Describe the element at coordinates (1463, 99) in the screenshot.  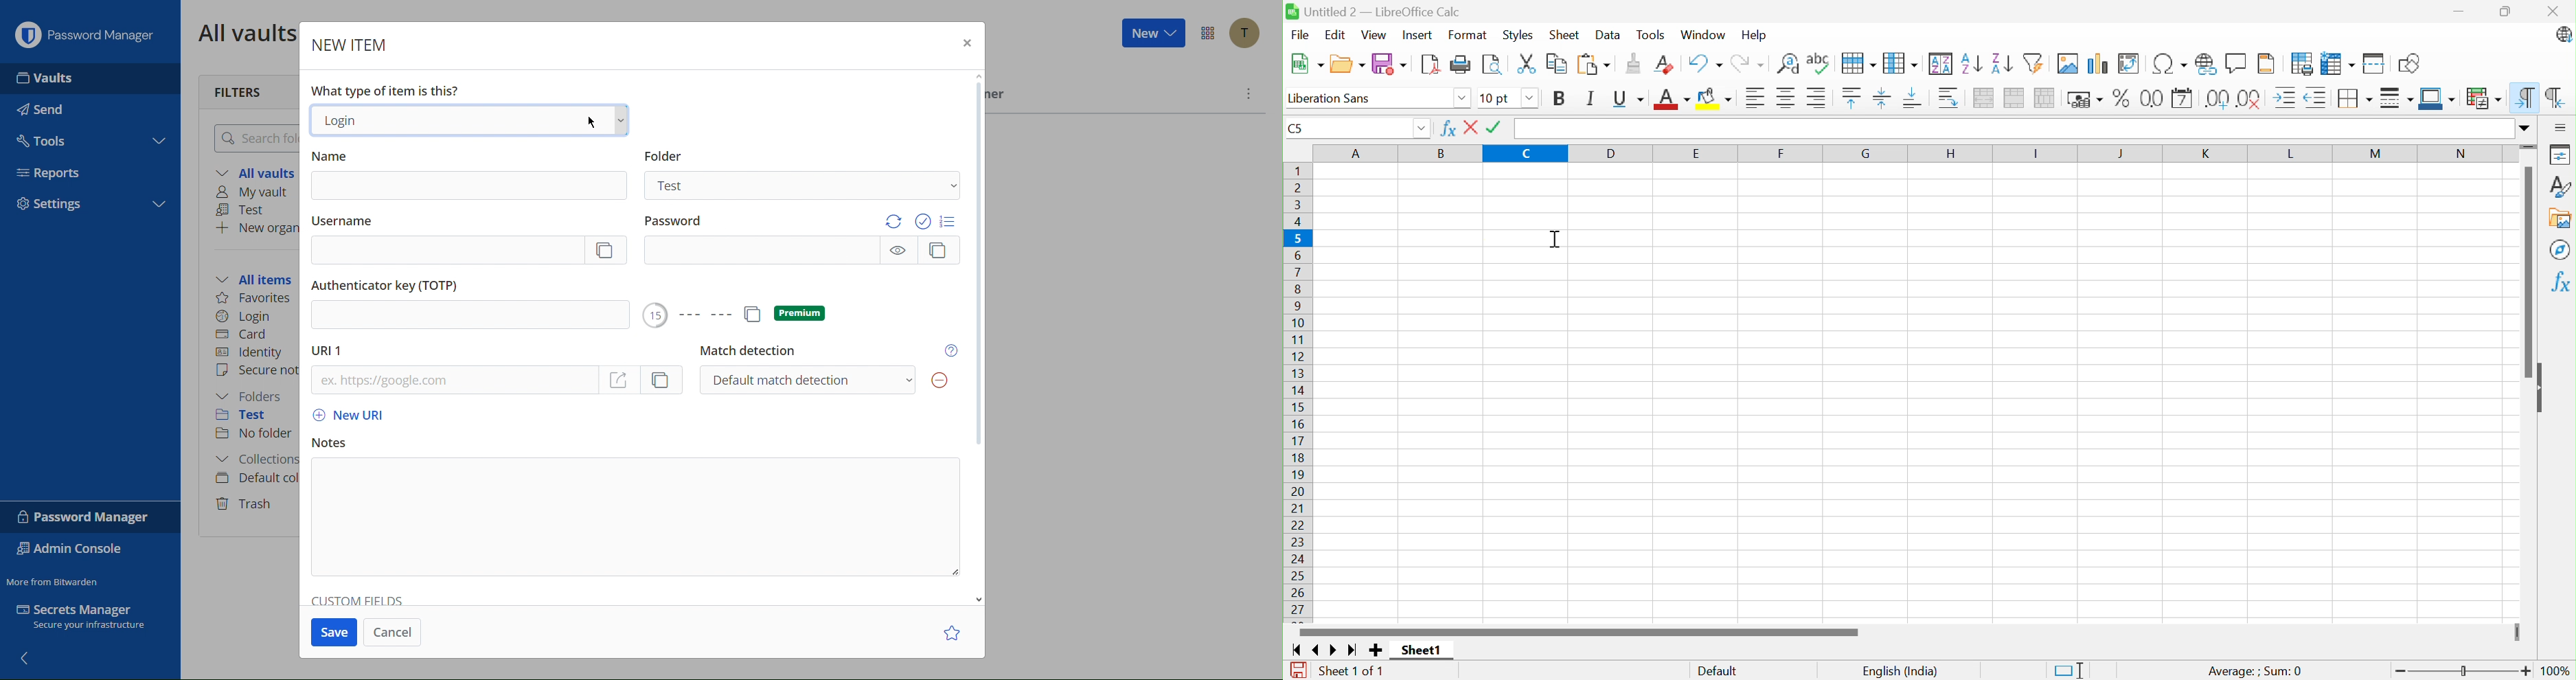
I see `Drop down` at that location.